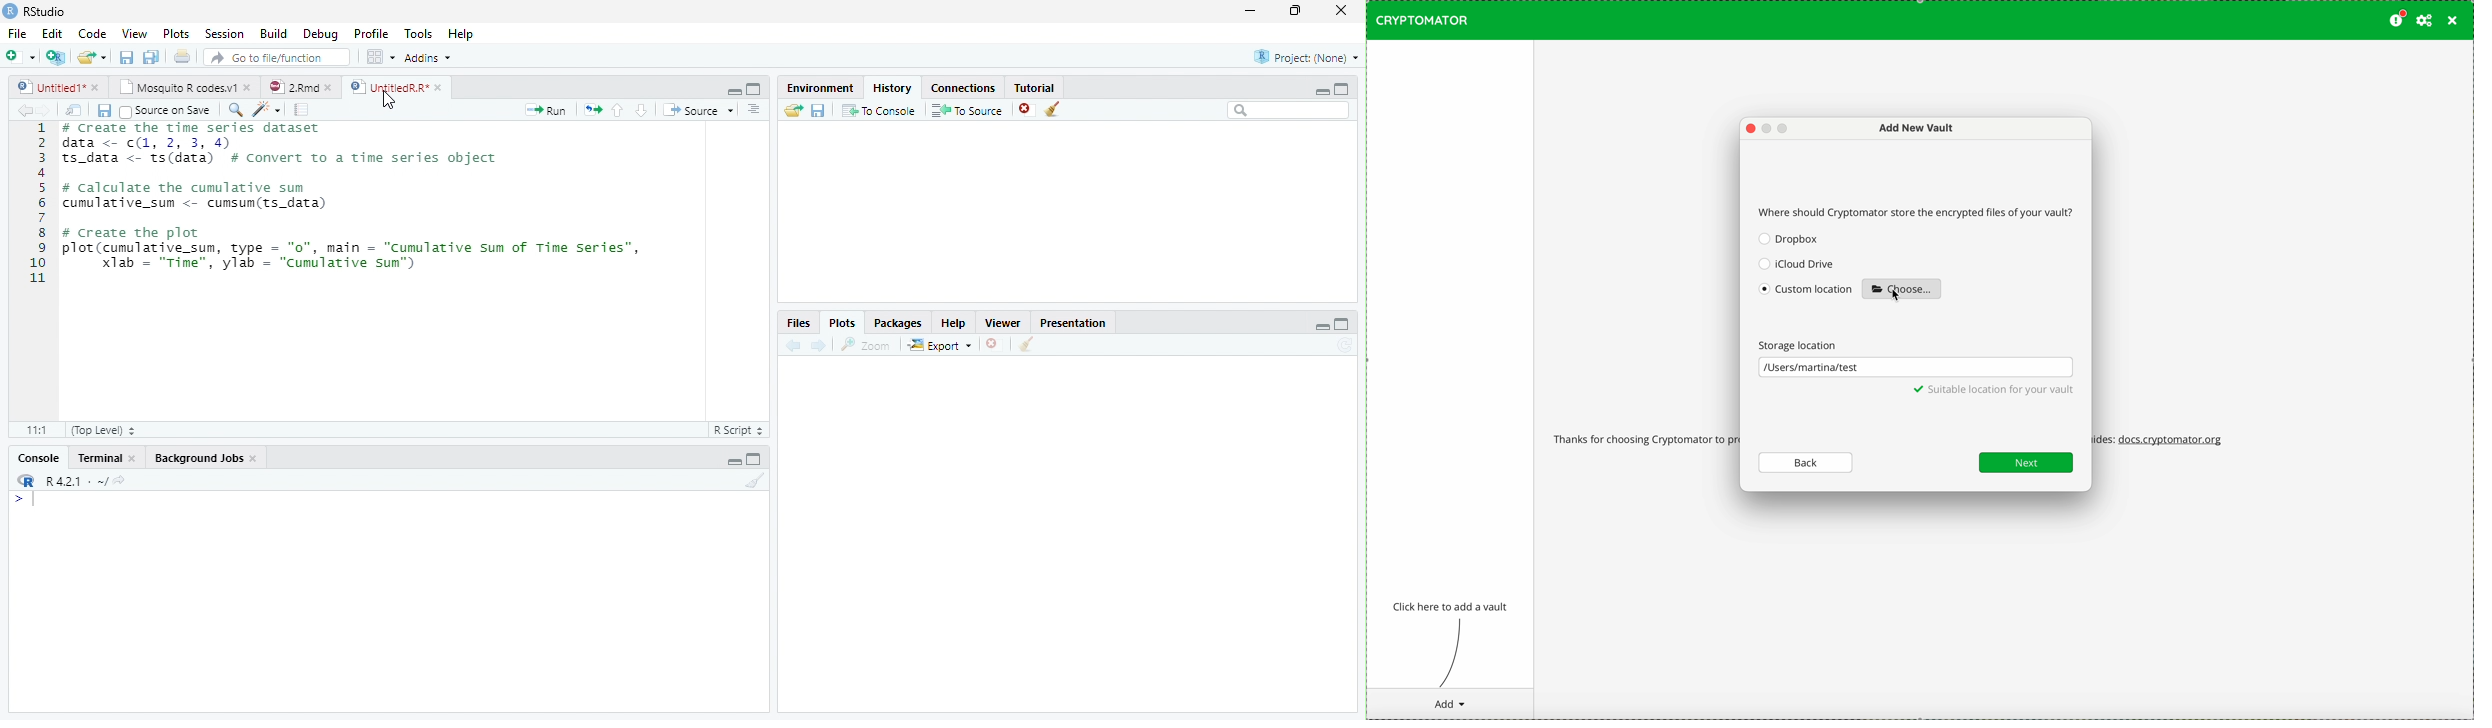 Image resolution: width=2492 pixels, height=728 pixels. What do you see at coordinates (755, 91) in the screenshot?
I see `Maximize` at bounding box center [755, 91].